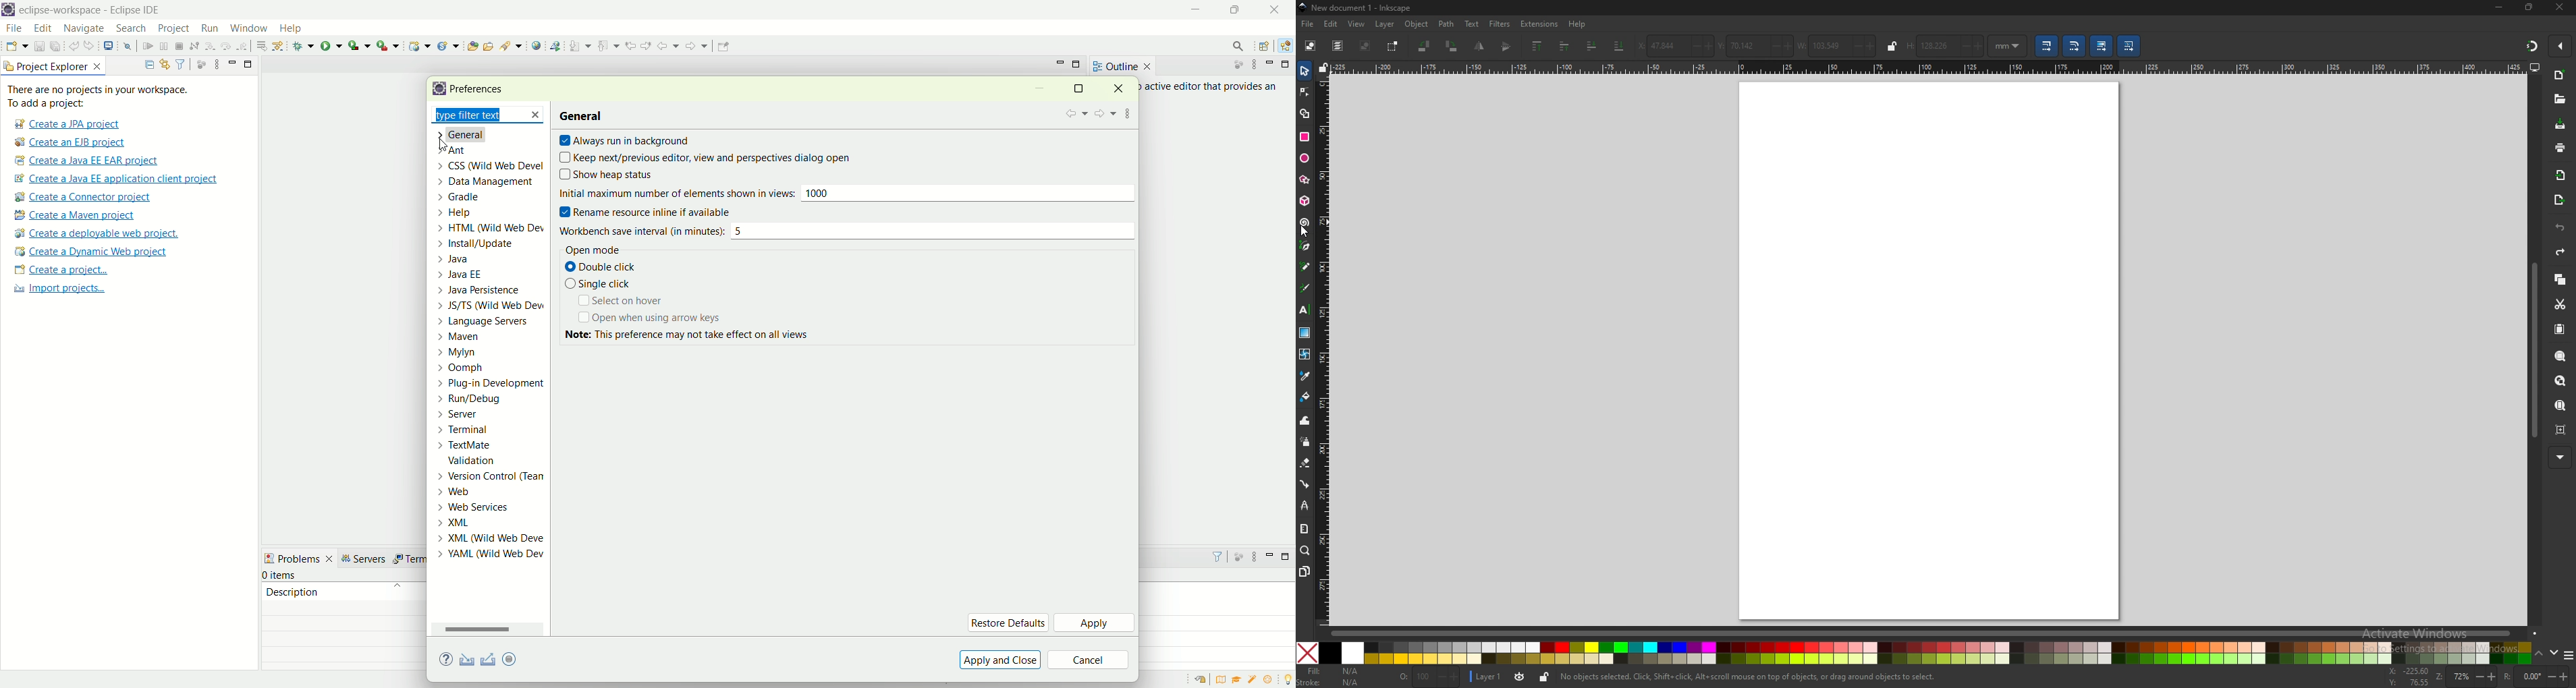  What do you see at coordinates (226, 45) in the screenshot?
I see `step over` at bounding box center [226, 45].